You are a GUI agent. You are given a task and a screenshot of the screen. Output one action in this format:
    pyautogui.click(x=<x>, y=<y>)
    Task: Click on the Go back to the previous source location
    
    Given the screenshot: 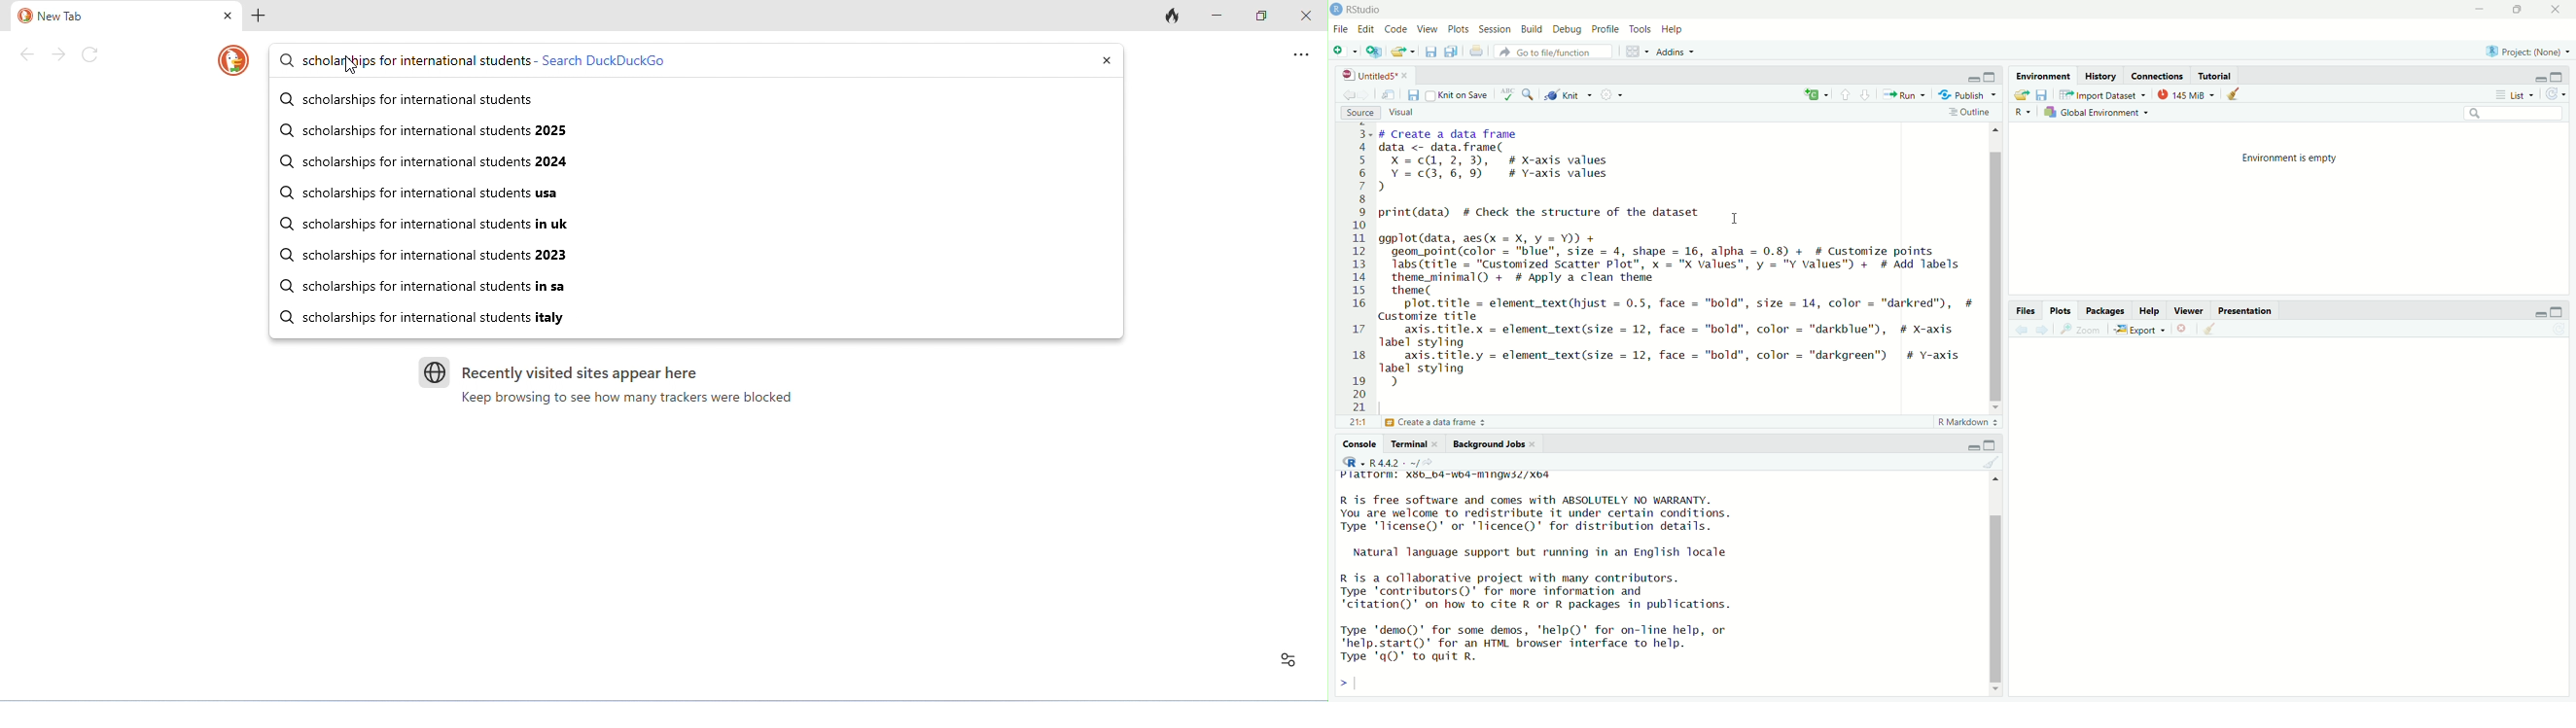 What is the action you would take?
    pyautogui.click(x=1349, y=98)
    